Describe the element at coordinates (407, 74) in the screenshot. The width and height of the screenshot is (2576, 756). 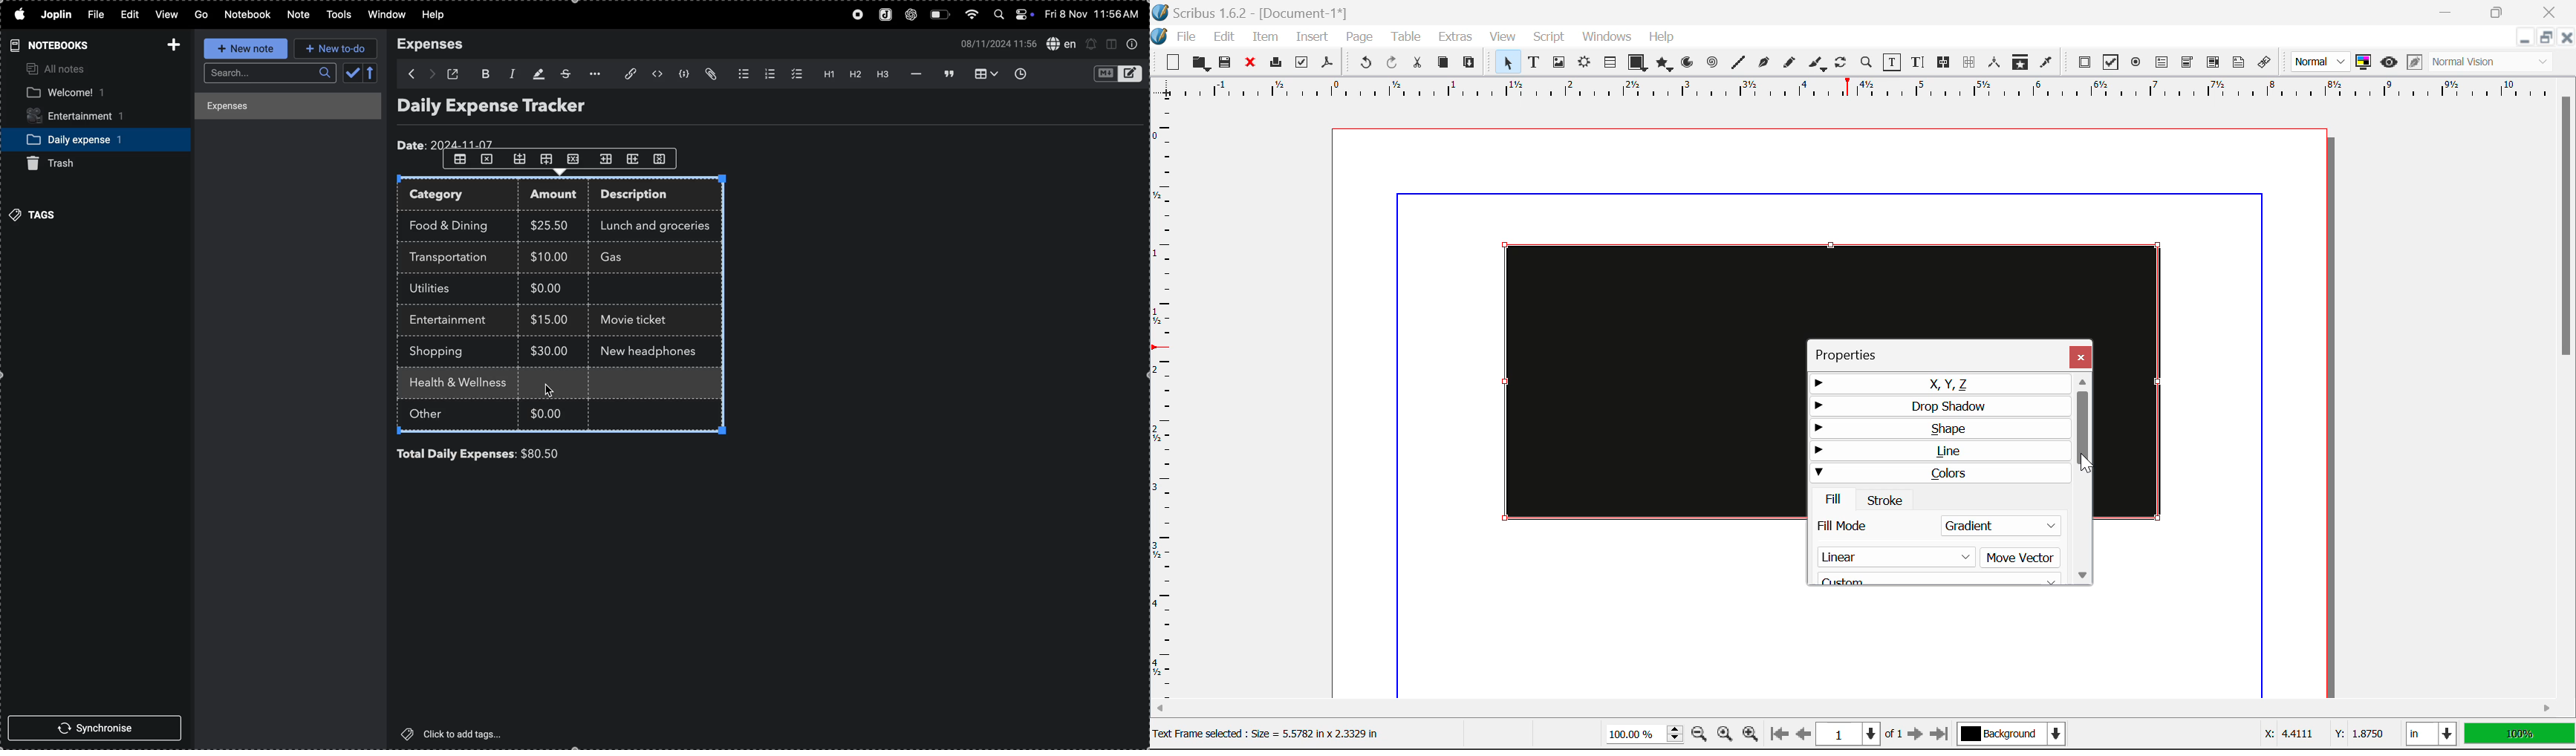
I see `backward` at that location.